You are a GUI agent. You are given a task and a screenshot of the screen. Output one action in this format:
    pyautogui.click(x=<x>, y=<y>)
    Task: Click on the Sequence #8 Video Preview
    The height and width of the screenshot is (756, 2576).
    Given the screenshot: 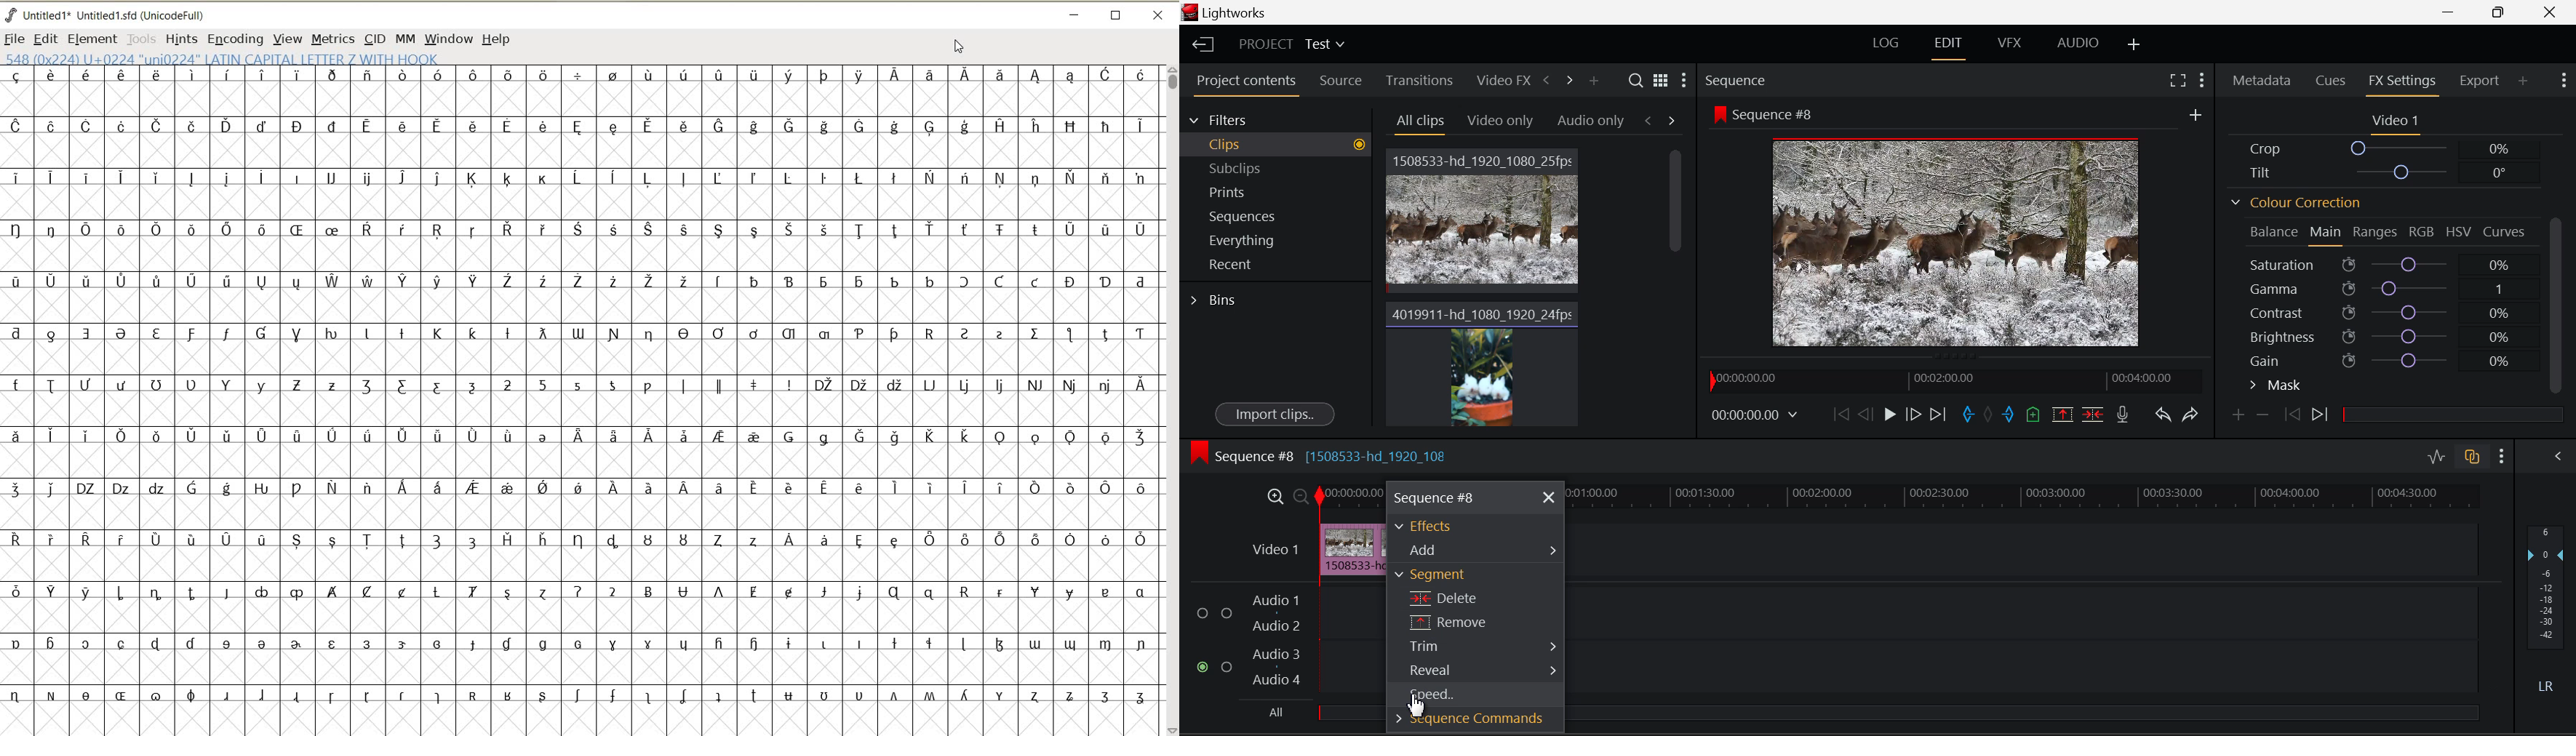 What is the action you would take?
    pyautogui.click(x=1955, y=243)
    